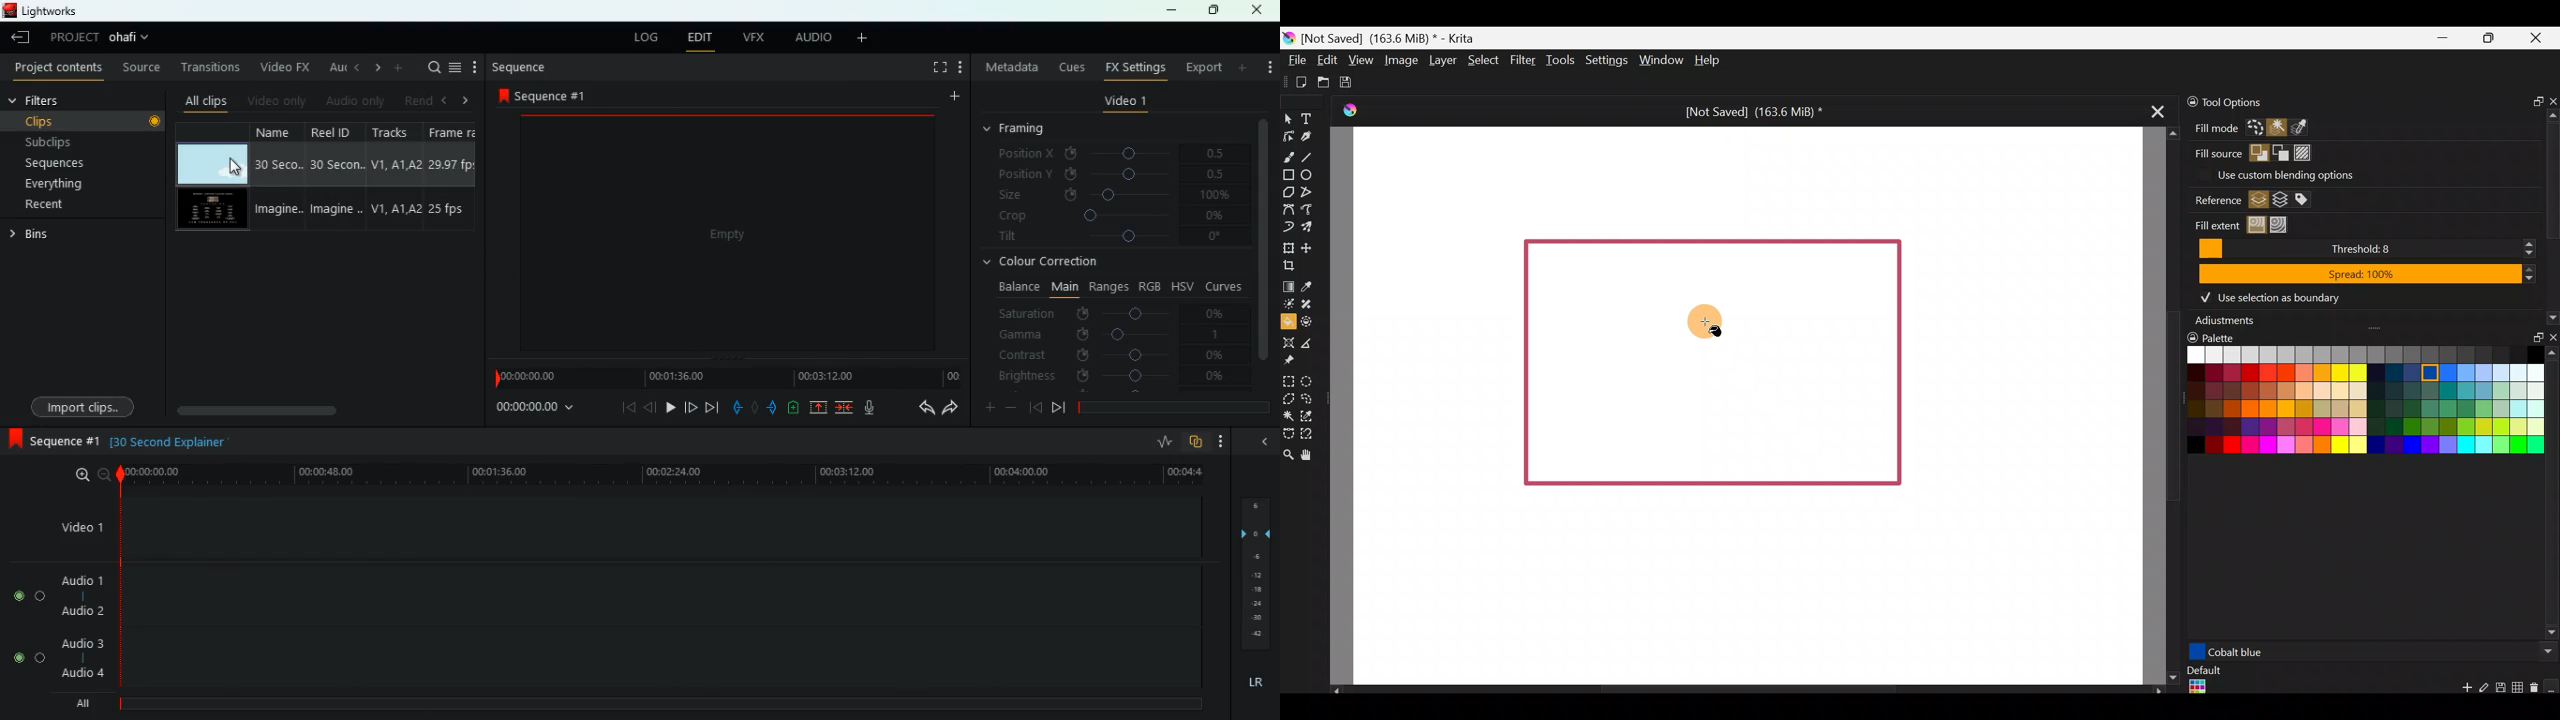  Describe the element at coordinates (87, 120) in the screenshot. I see `clips` at that location.